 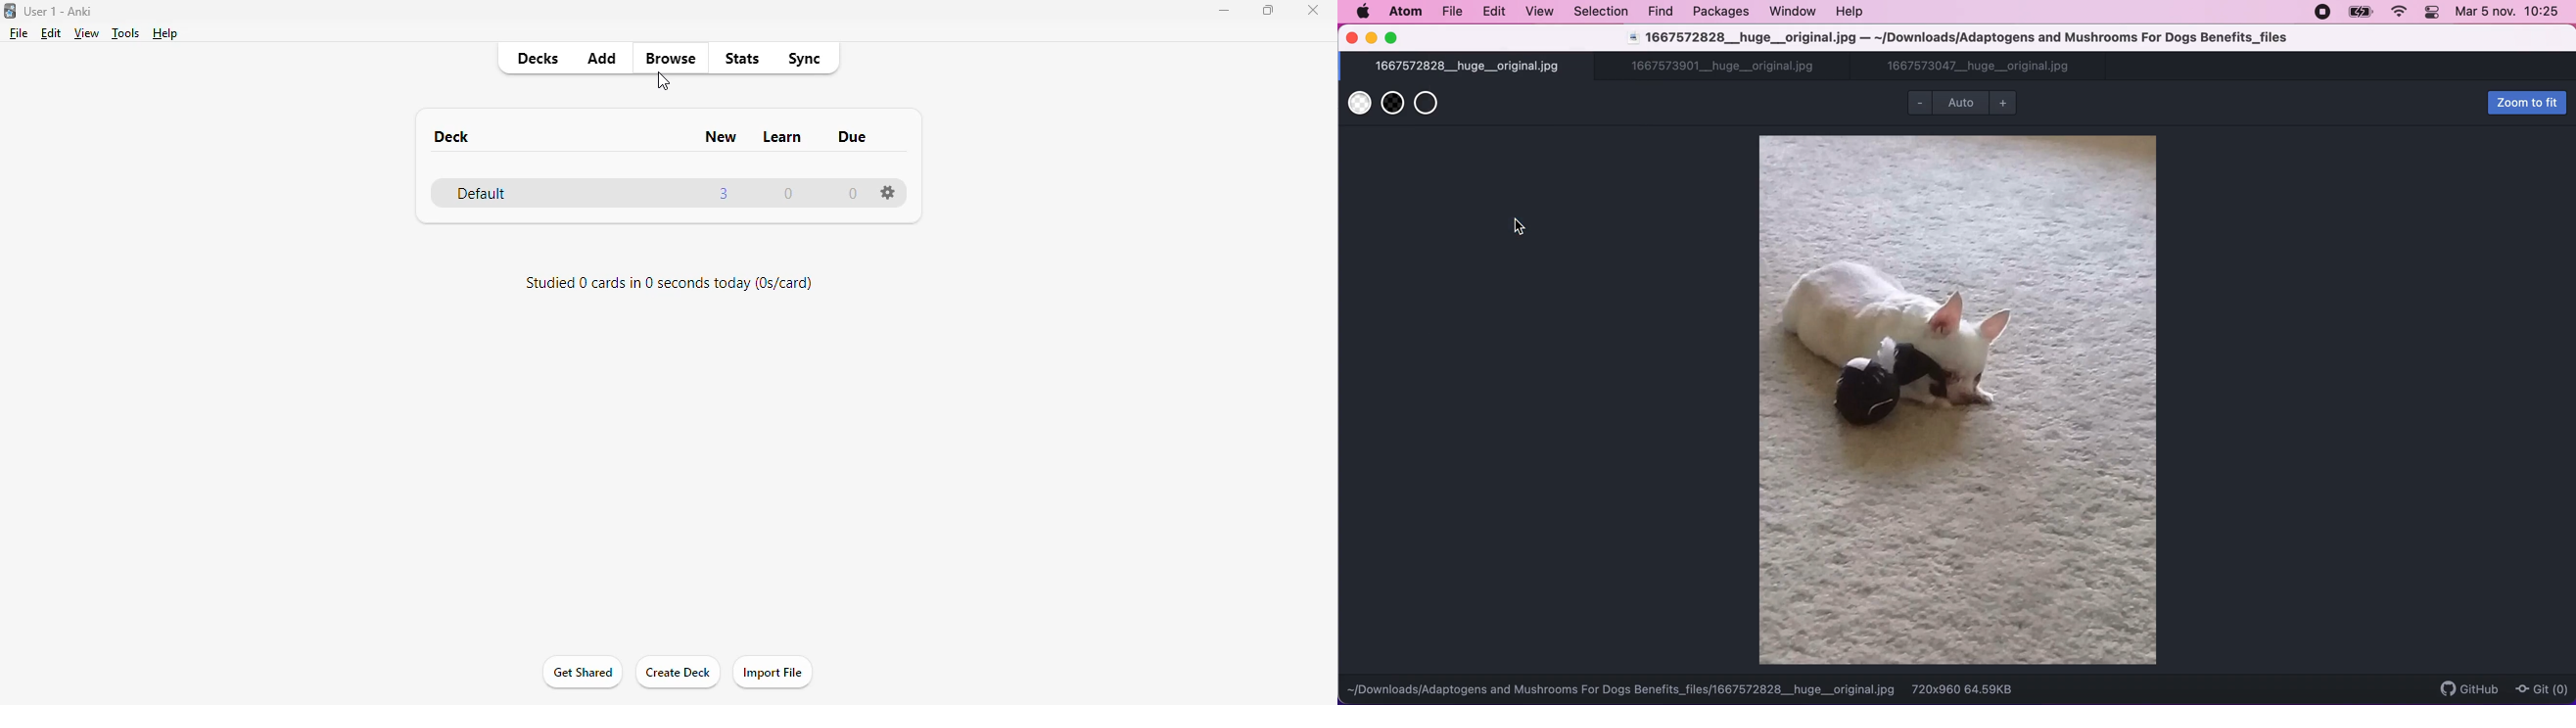 What do you see at coordinates (2324, 12) in the screenshot?
I see `recording stopped` at bounding box center [2324, 12].